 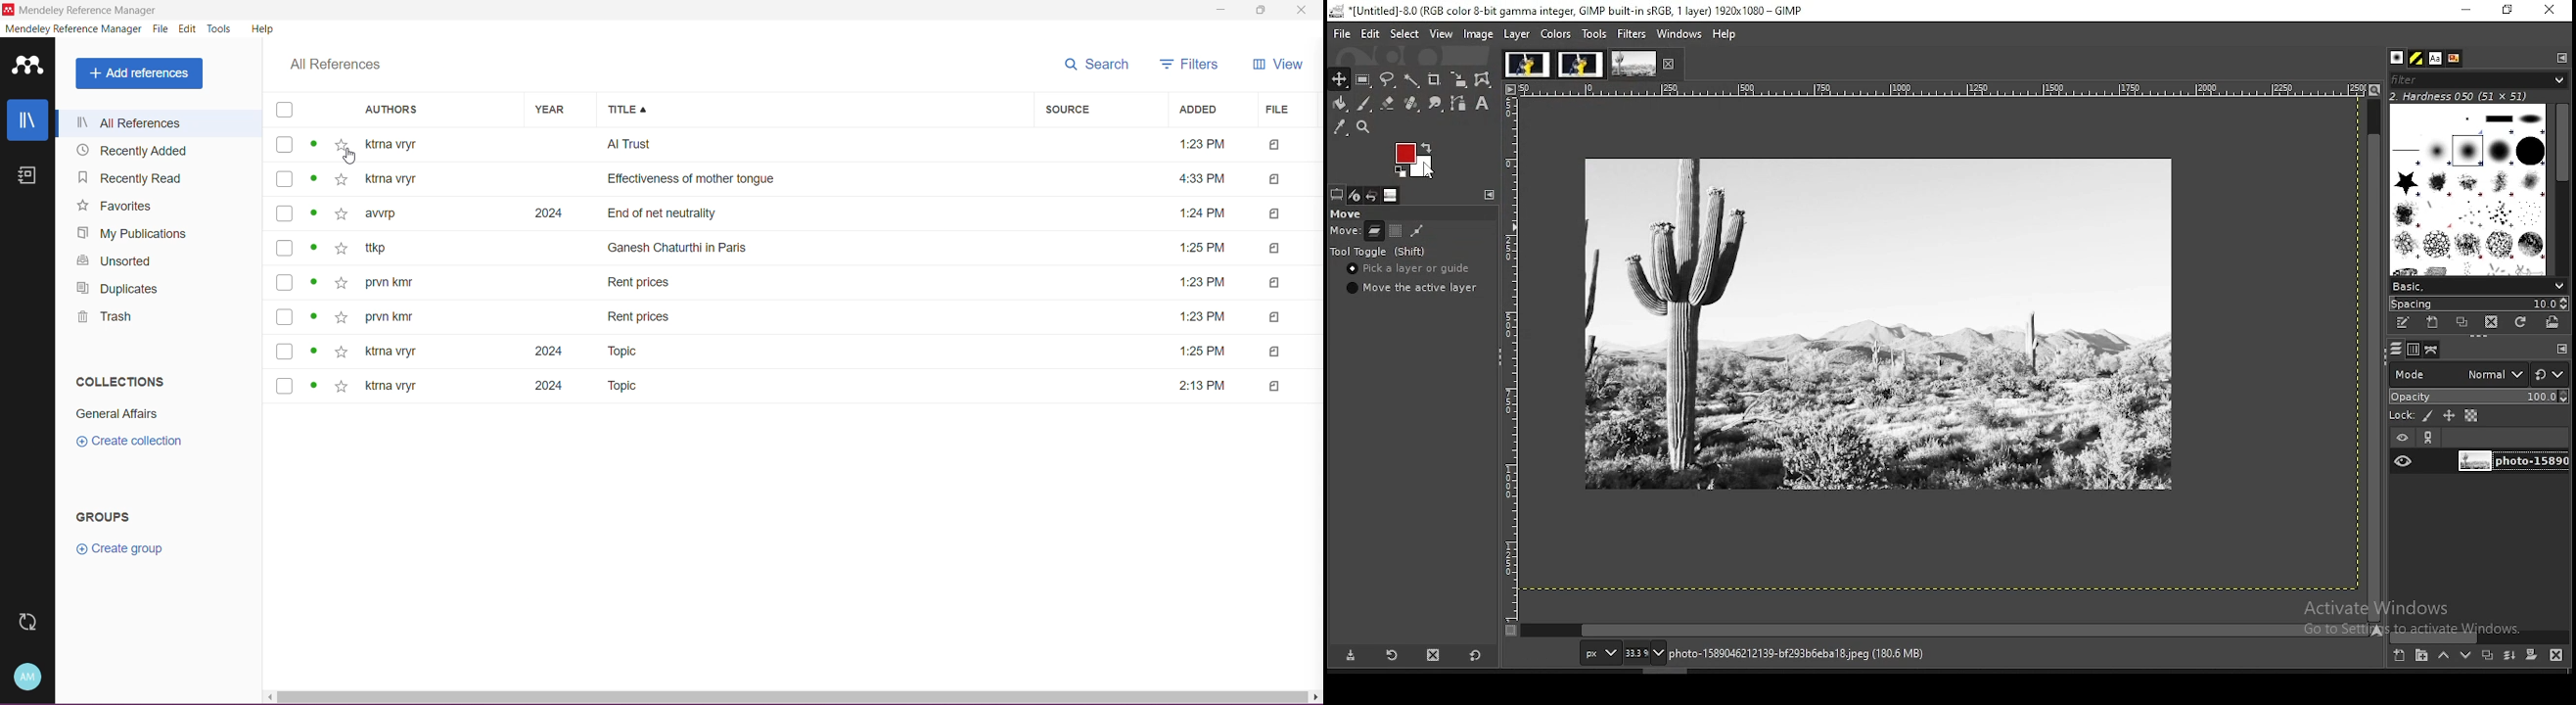 I want to click on rectangular selection tool, so click(x=1363, y=79).